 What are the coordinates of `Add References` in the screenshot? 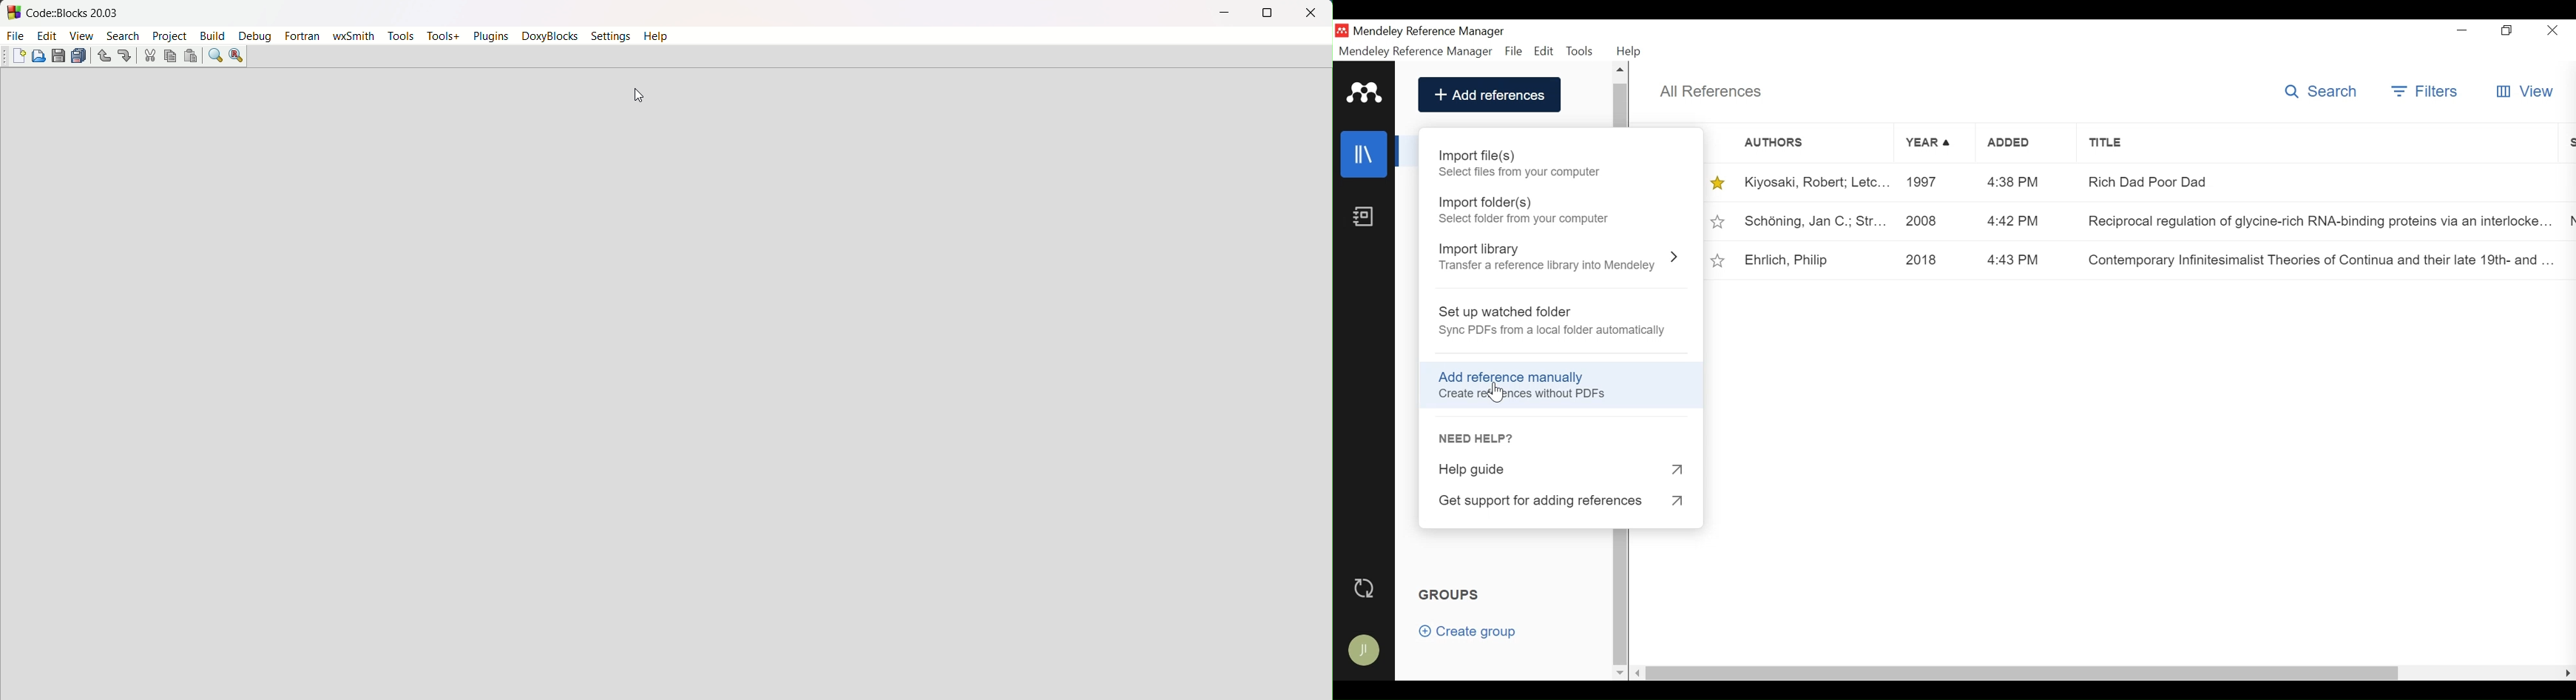 It's located at (1490, 95).